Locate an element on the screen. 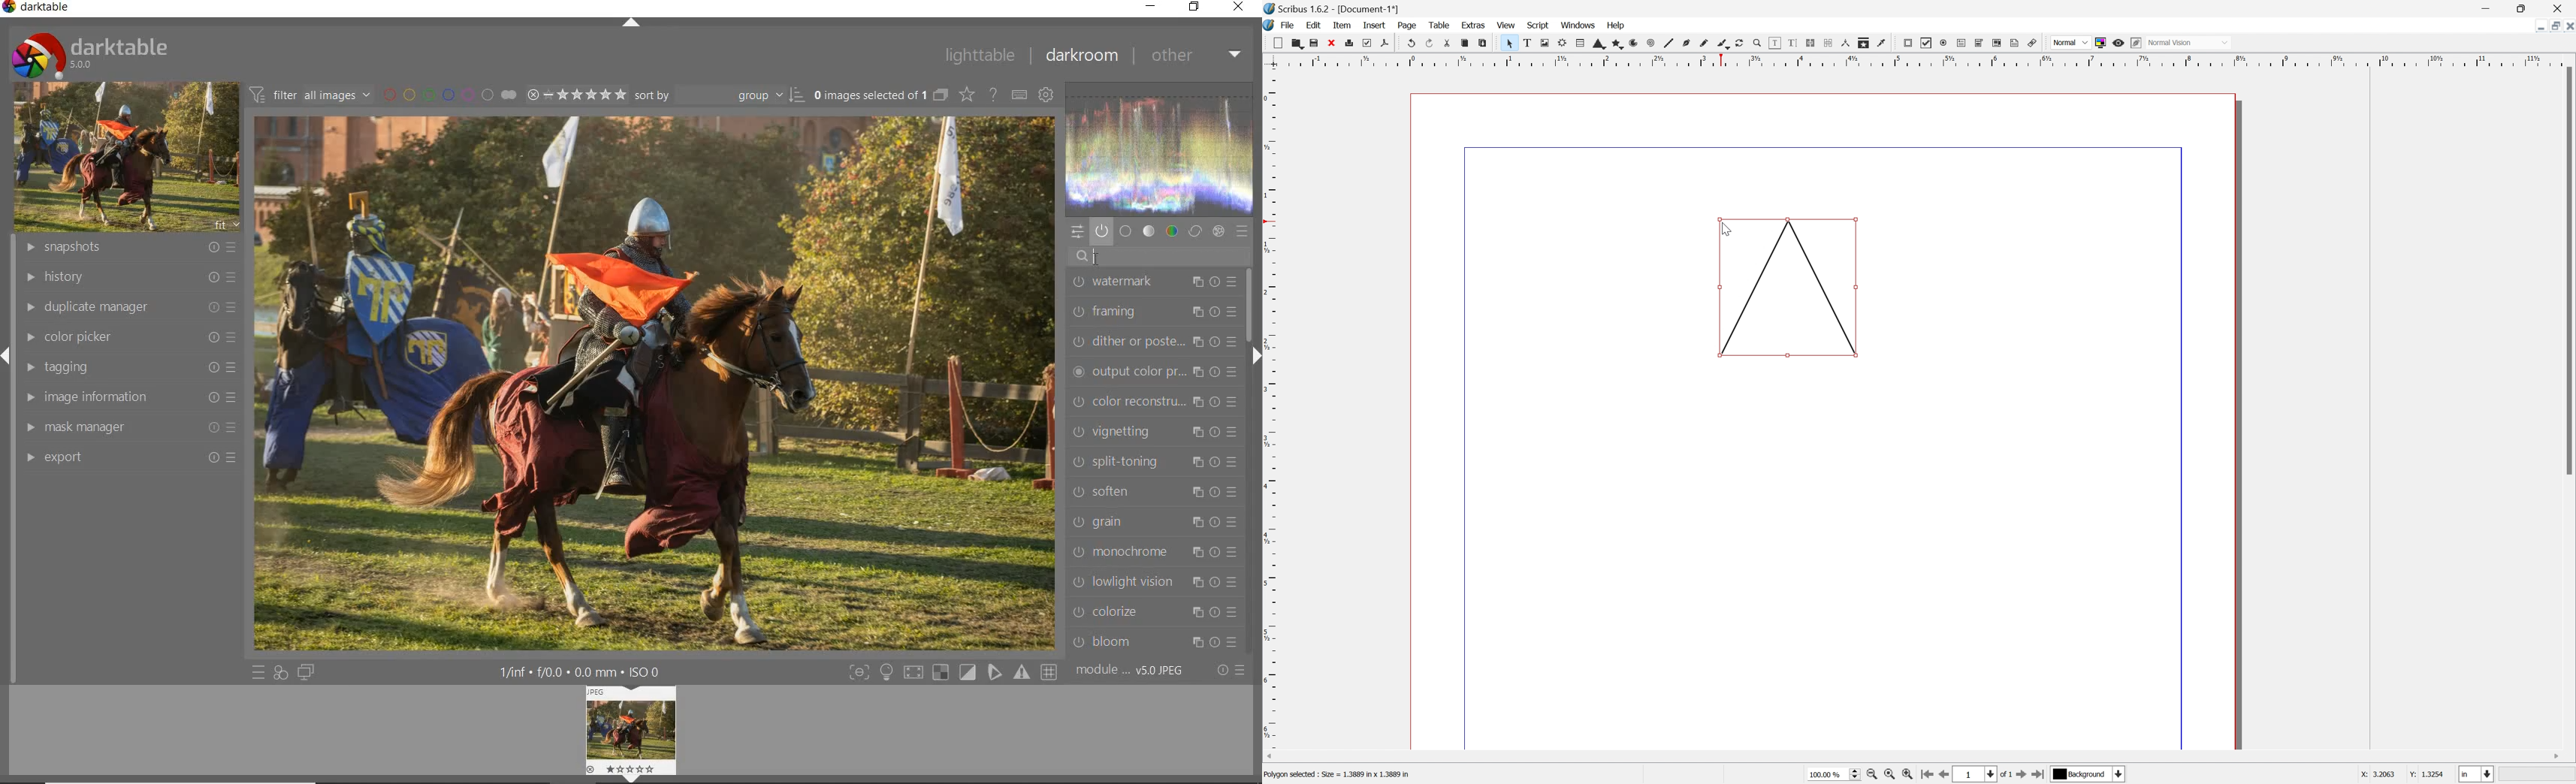 The height and width of the screenshot is (784, 2576). Go to previous page is located at coordinates (1941, 776).